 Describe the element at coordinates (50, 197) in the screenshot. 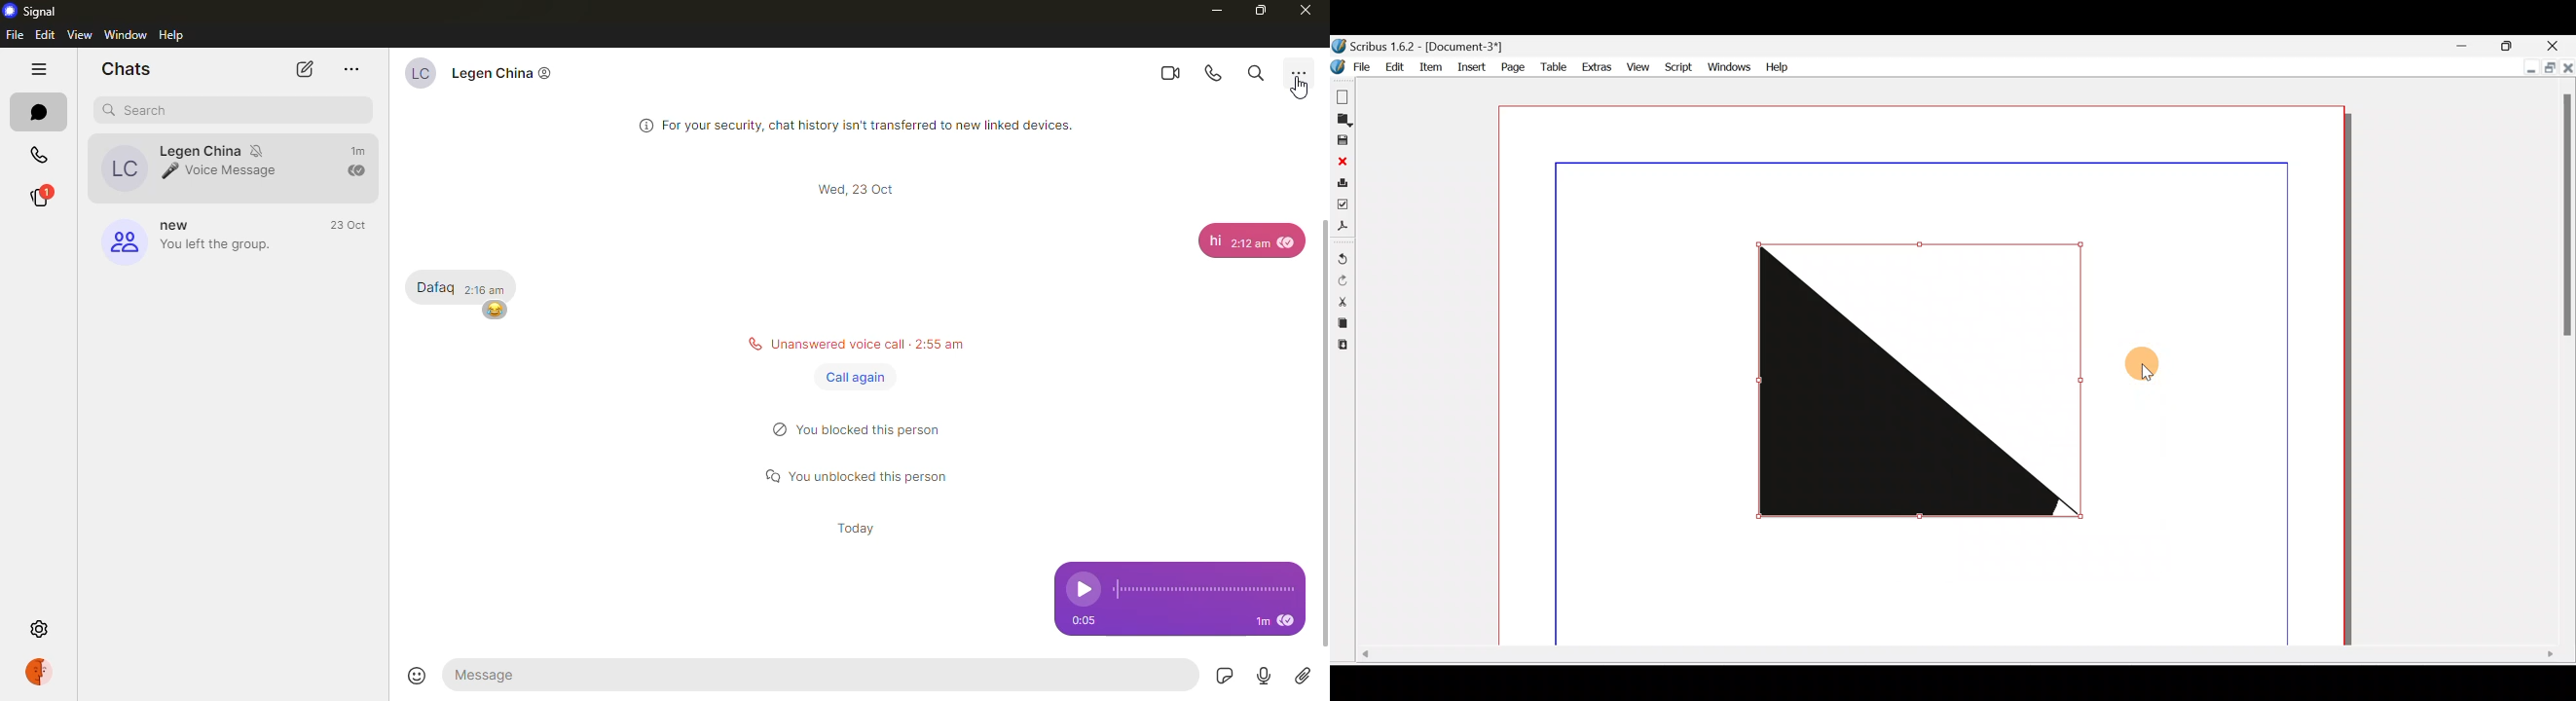

I see `stories` at that location.